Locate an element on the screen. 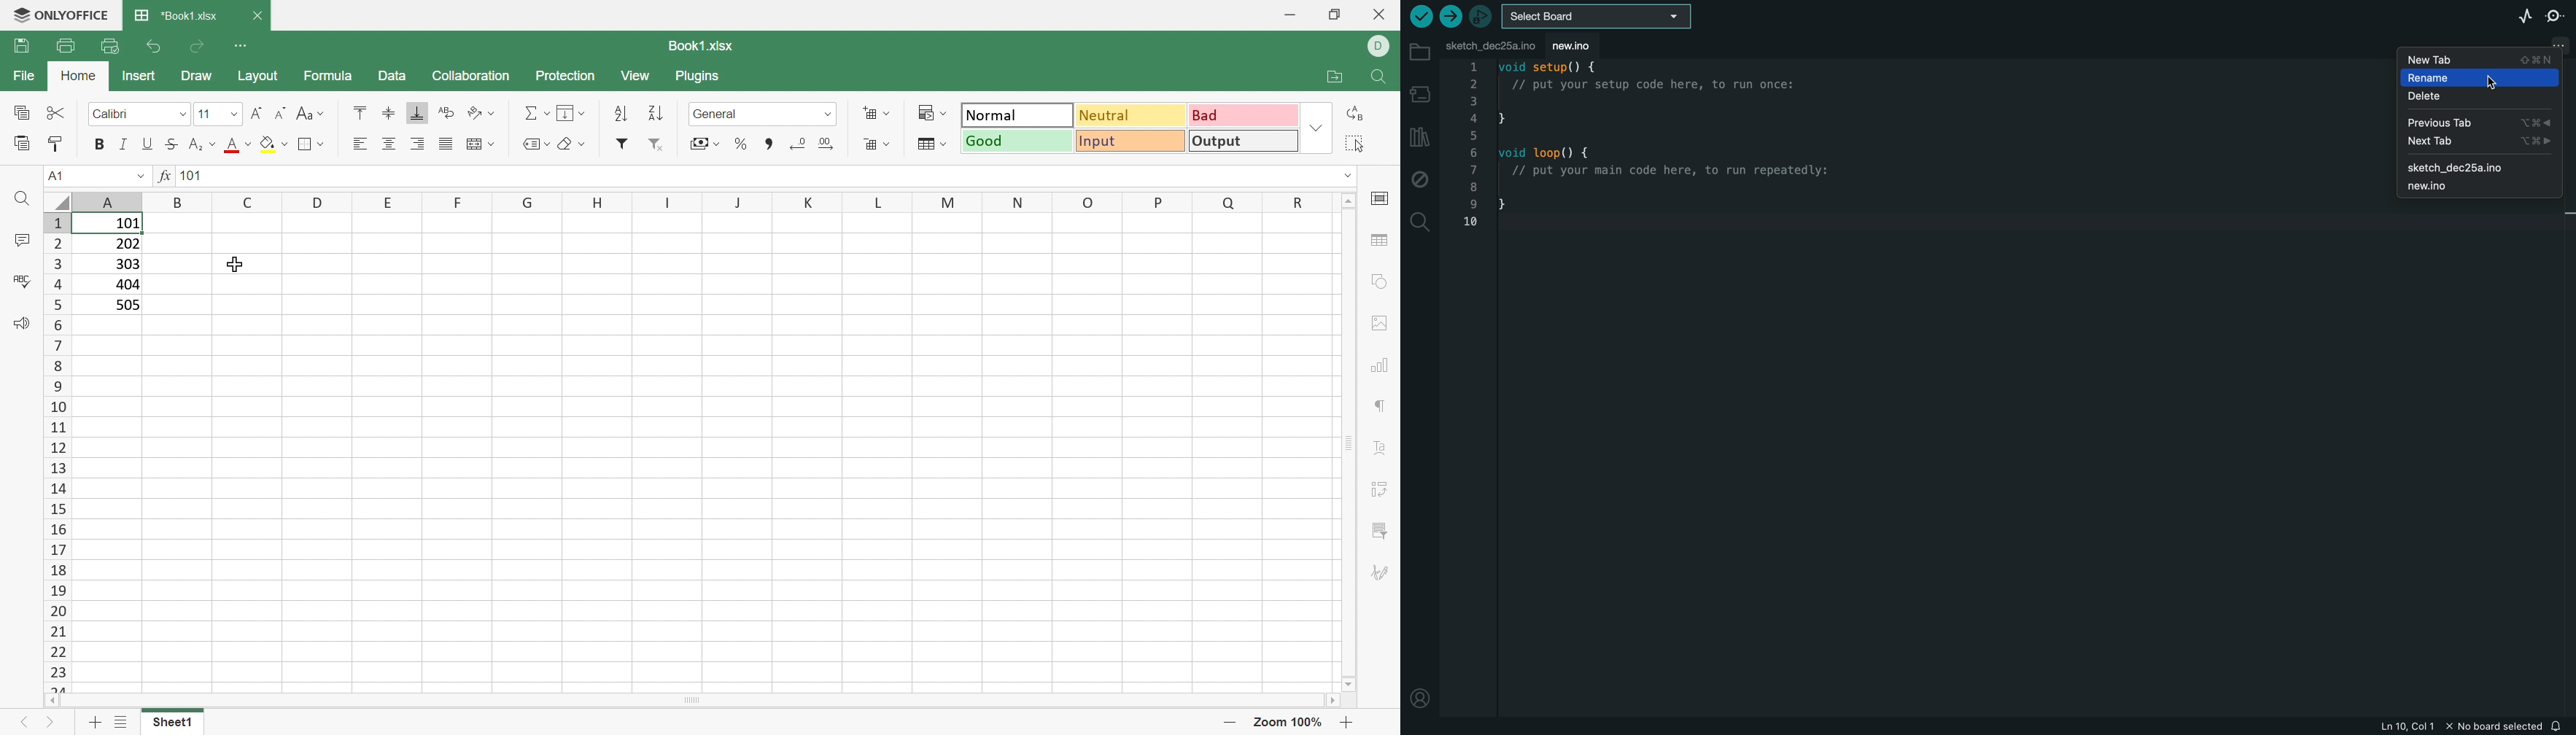 This screenshot has width=2576, height=756. Insert is located at coordinates (139, 74).